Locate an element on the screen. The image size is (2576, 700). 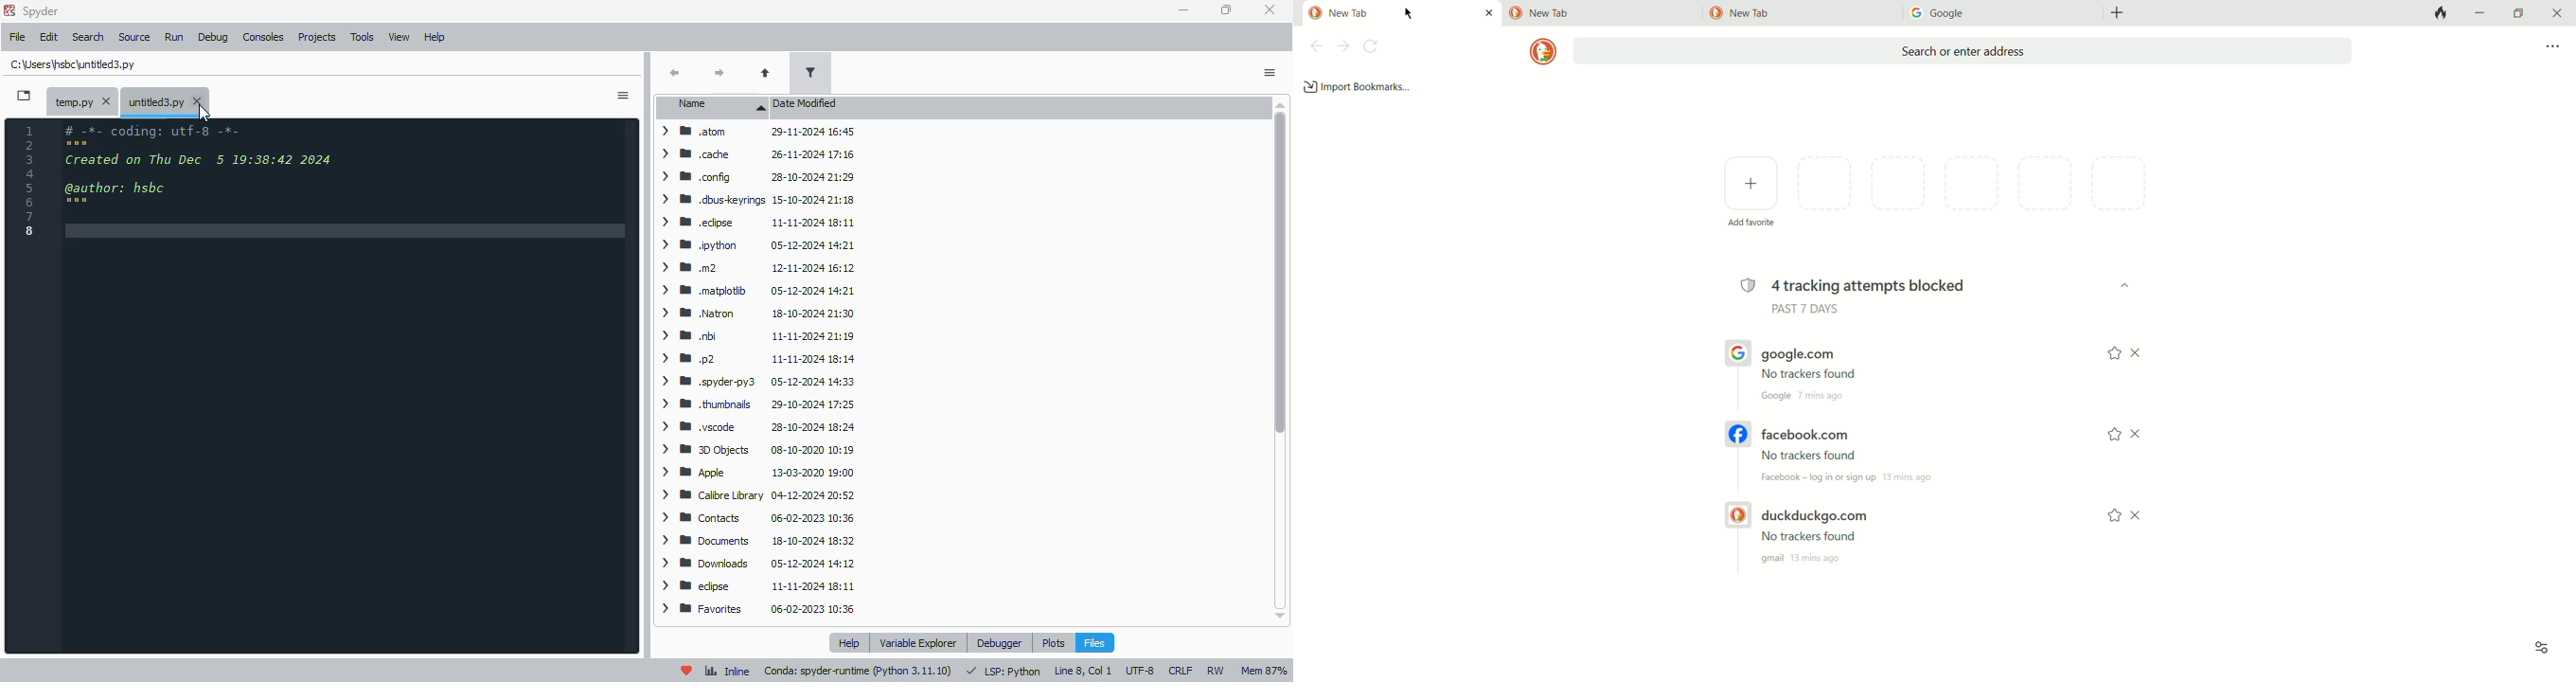
conda: spyder-runtime (python 3. 11. 10) is located at coordinates (858, 673).